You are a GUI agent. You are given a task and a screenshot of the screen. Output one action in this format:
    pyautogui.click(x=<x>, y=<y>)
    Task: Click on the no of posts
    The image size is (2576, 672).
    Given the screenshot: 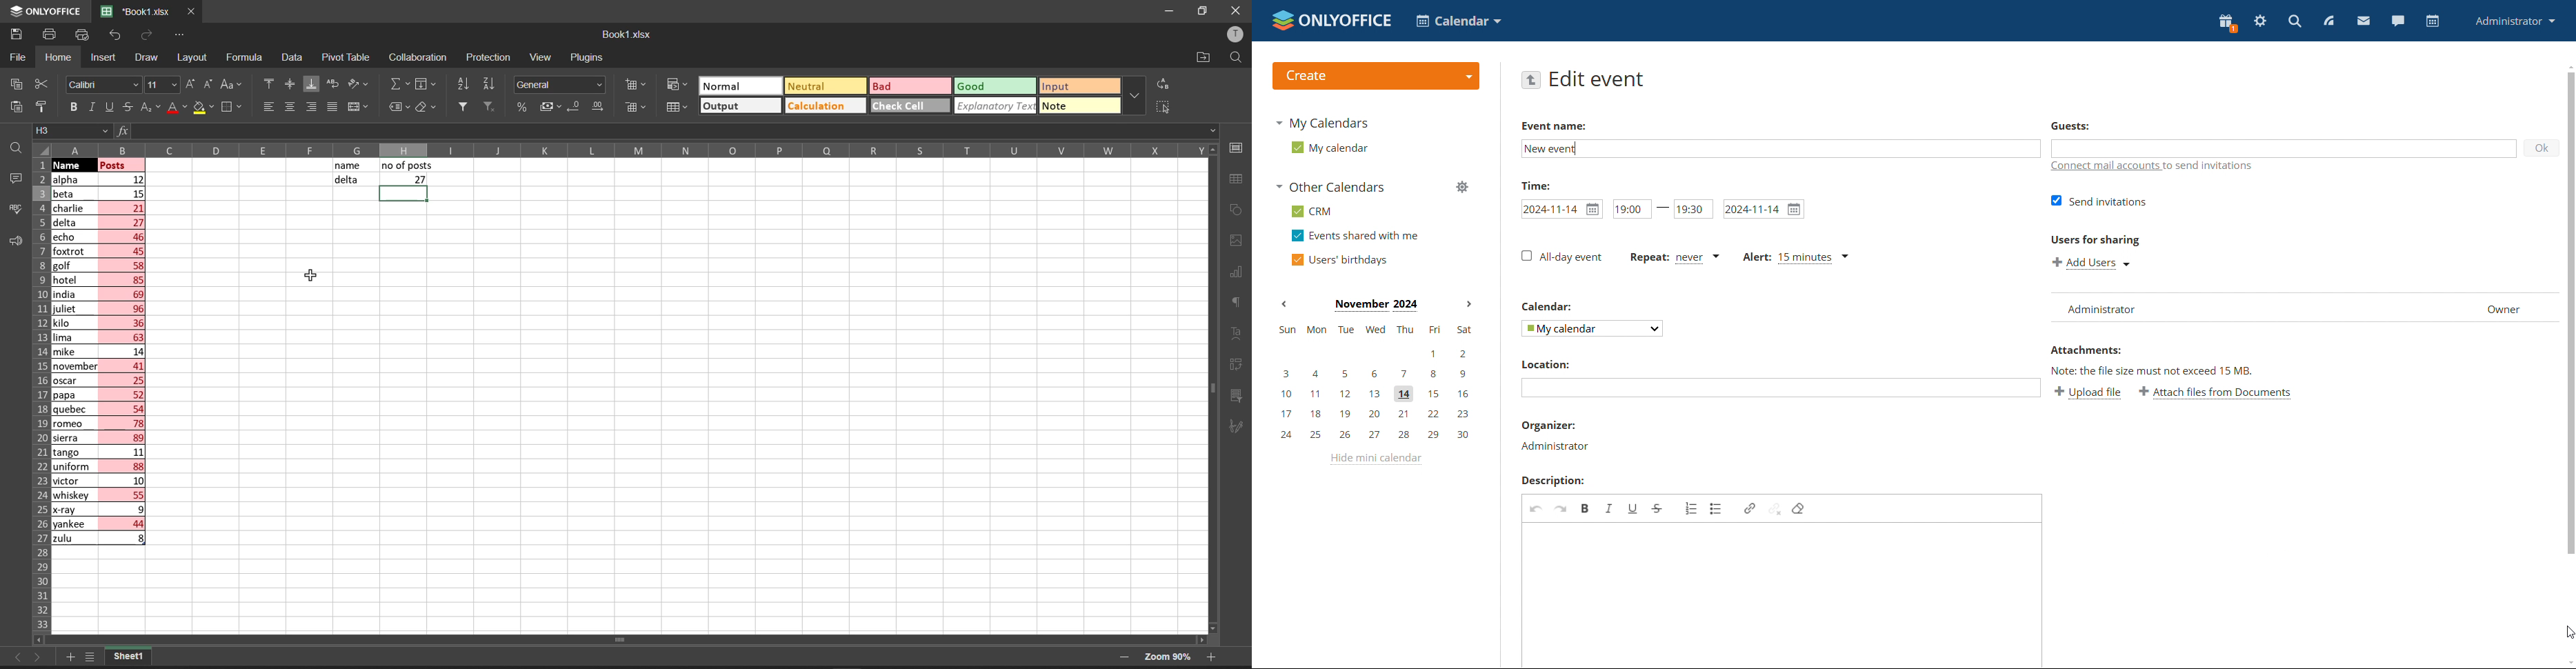 What is the action you would take?
    pyautogui.click(x=409, y=167)
    